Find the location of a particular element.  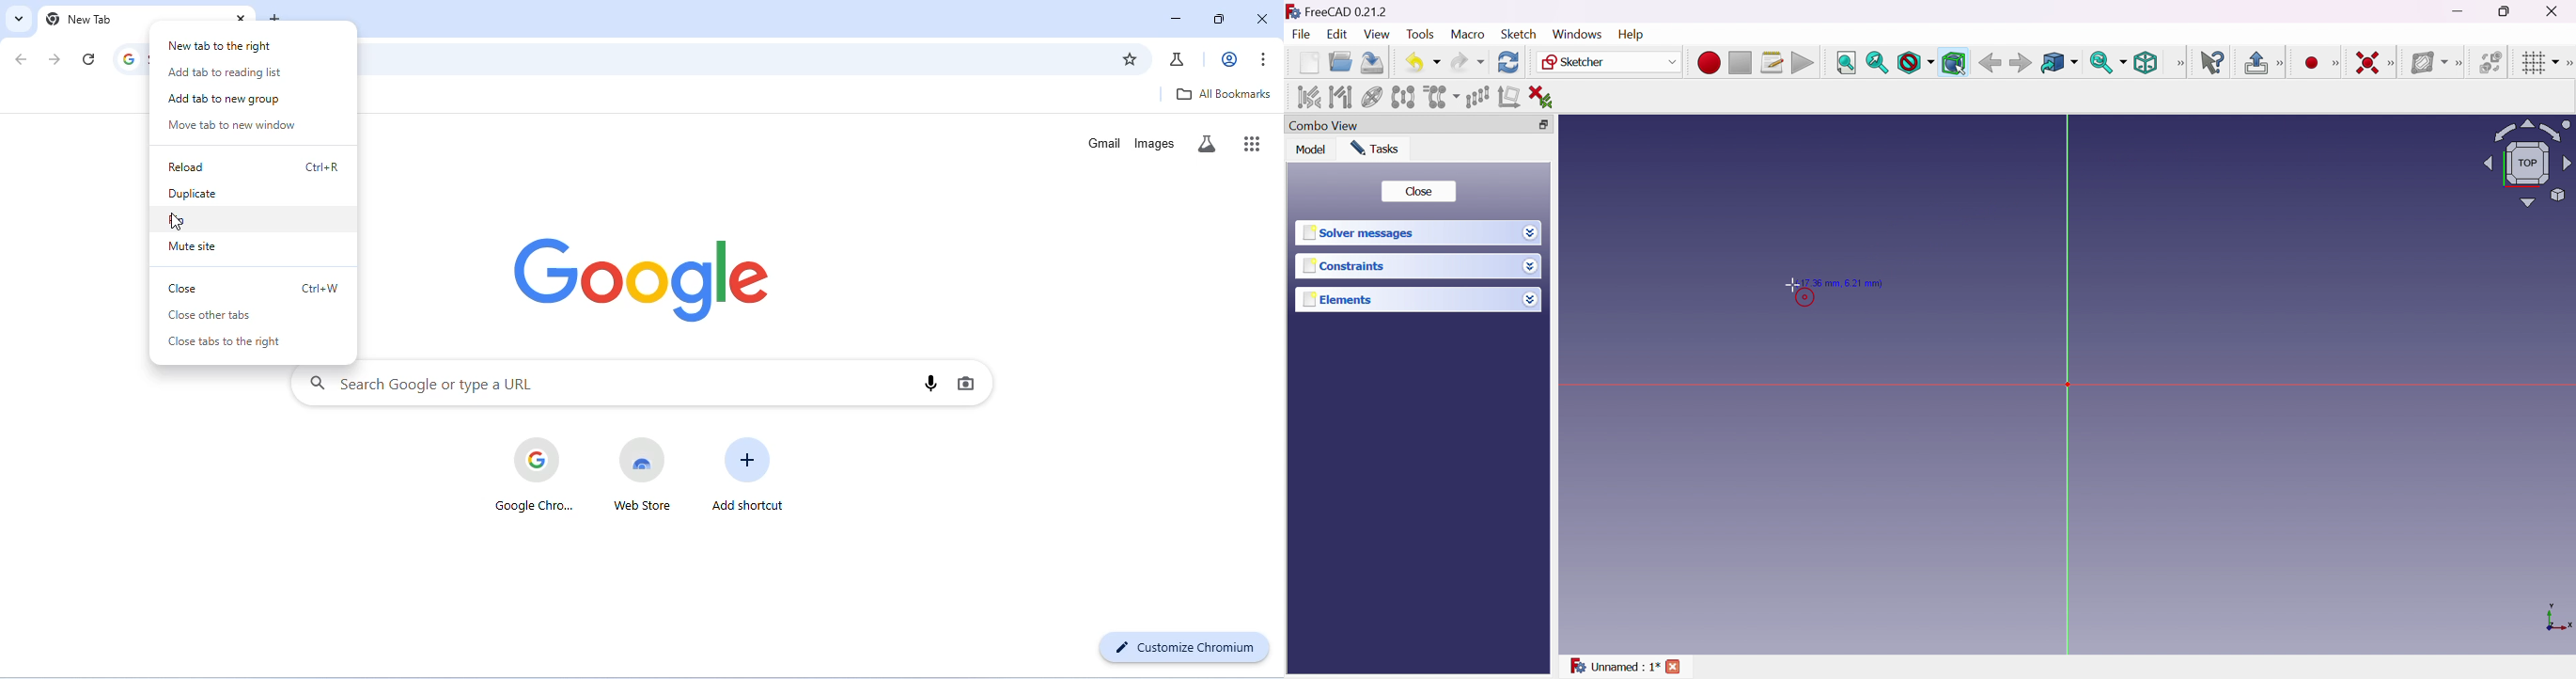

search tabs is located at coordinates (17, 19).